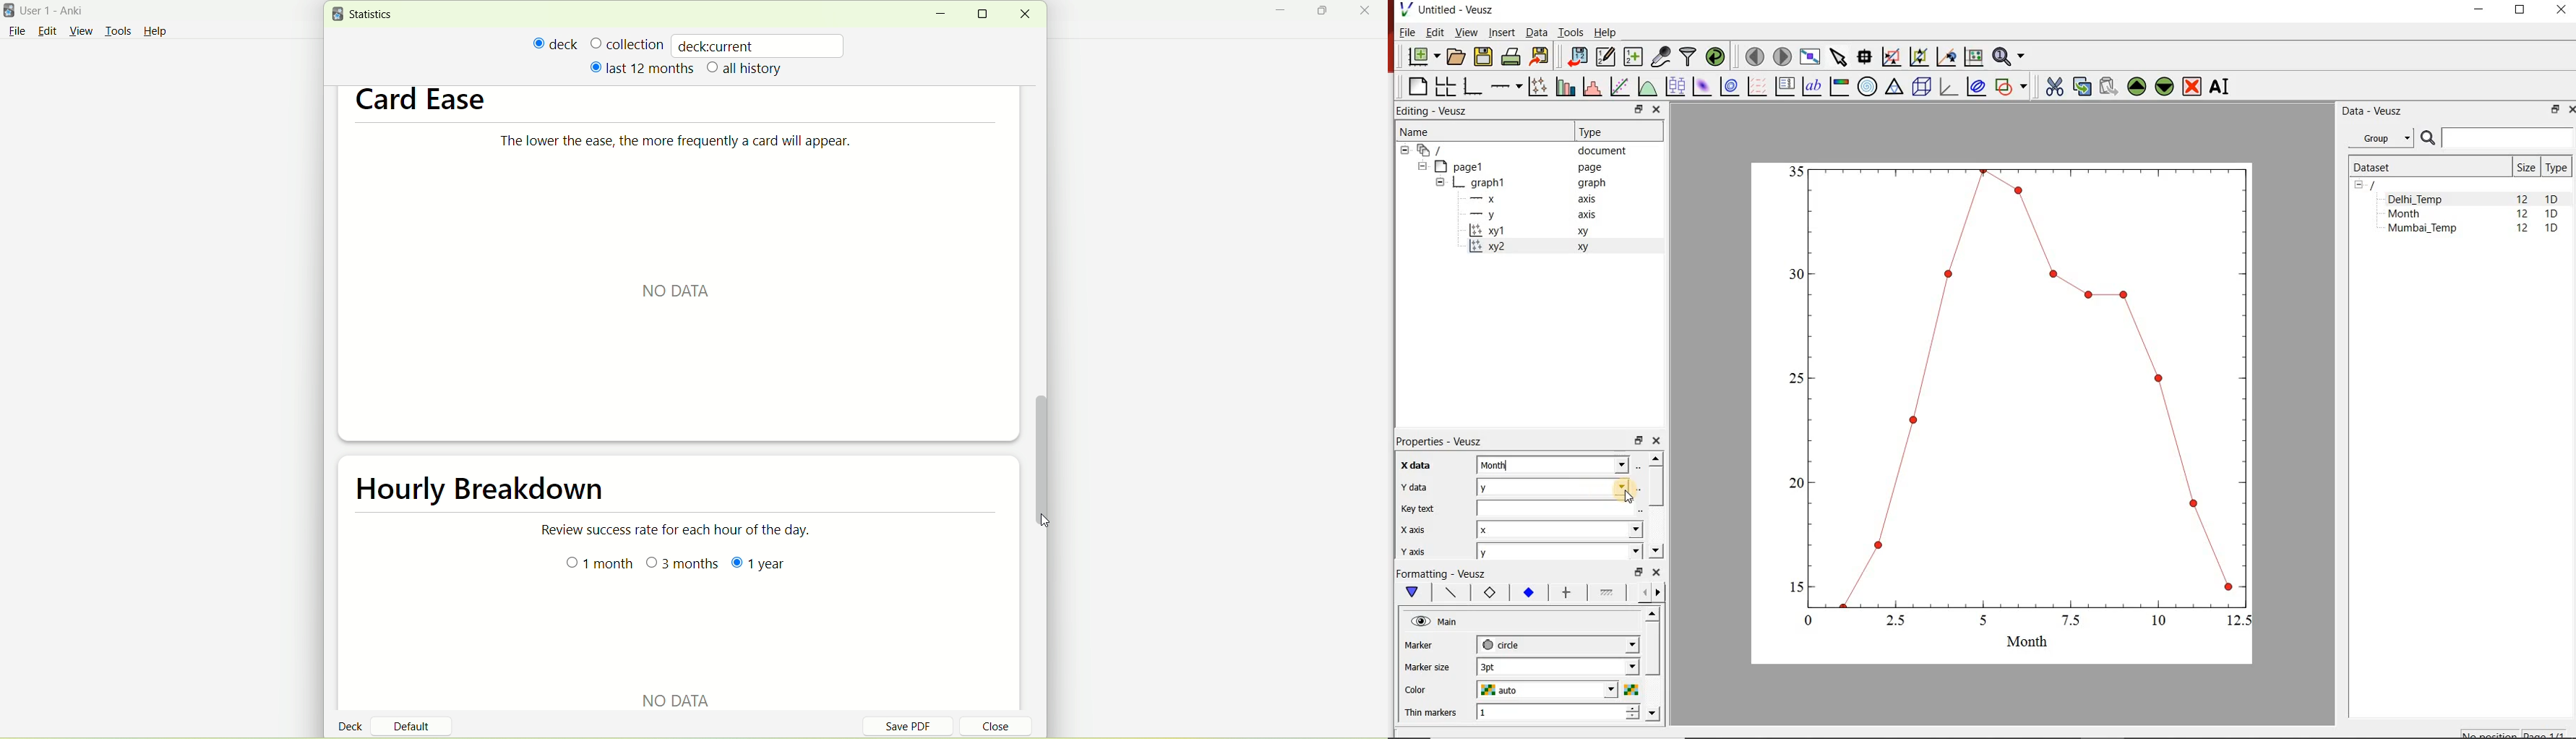 The width and height of the screenshot is (2576, 756). What do you see at coordinates (1947, 86) in the screenshot?
I see `3d graph` at bounding box center [1947, 86].